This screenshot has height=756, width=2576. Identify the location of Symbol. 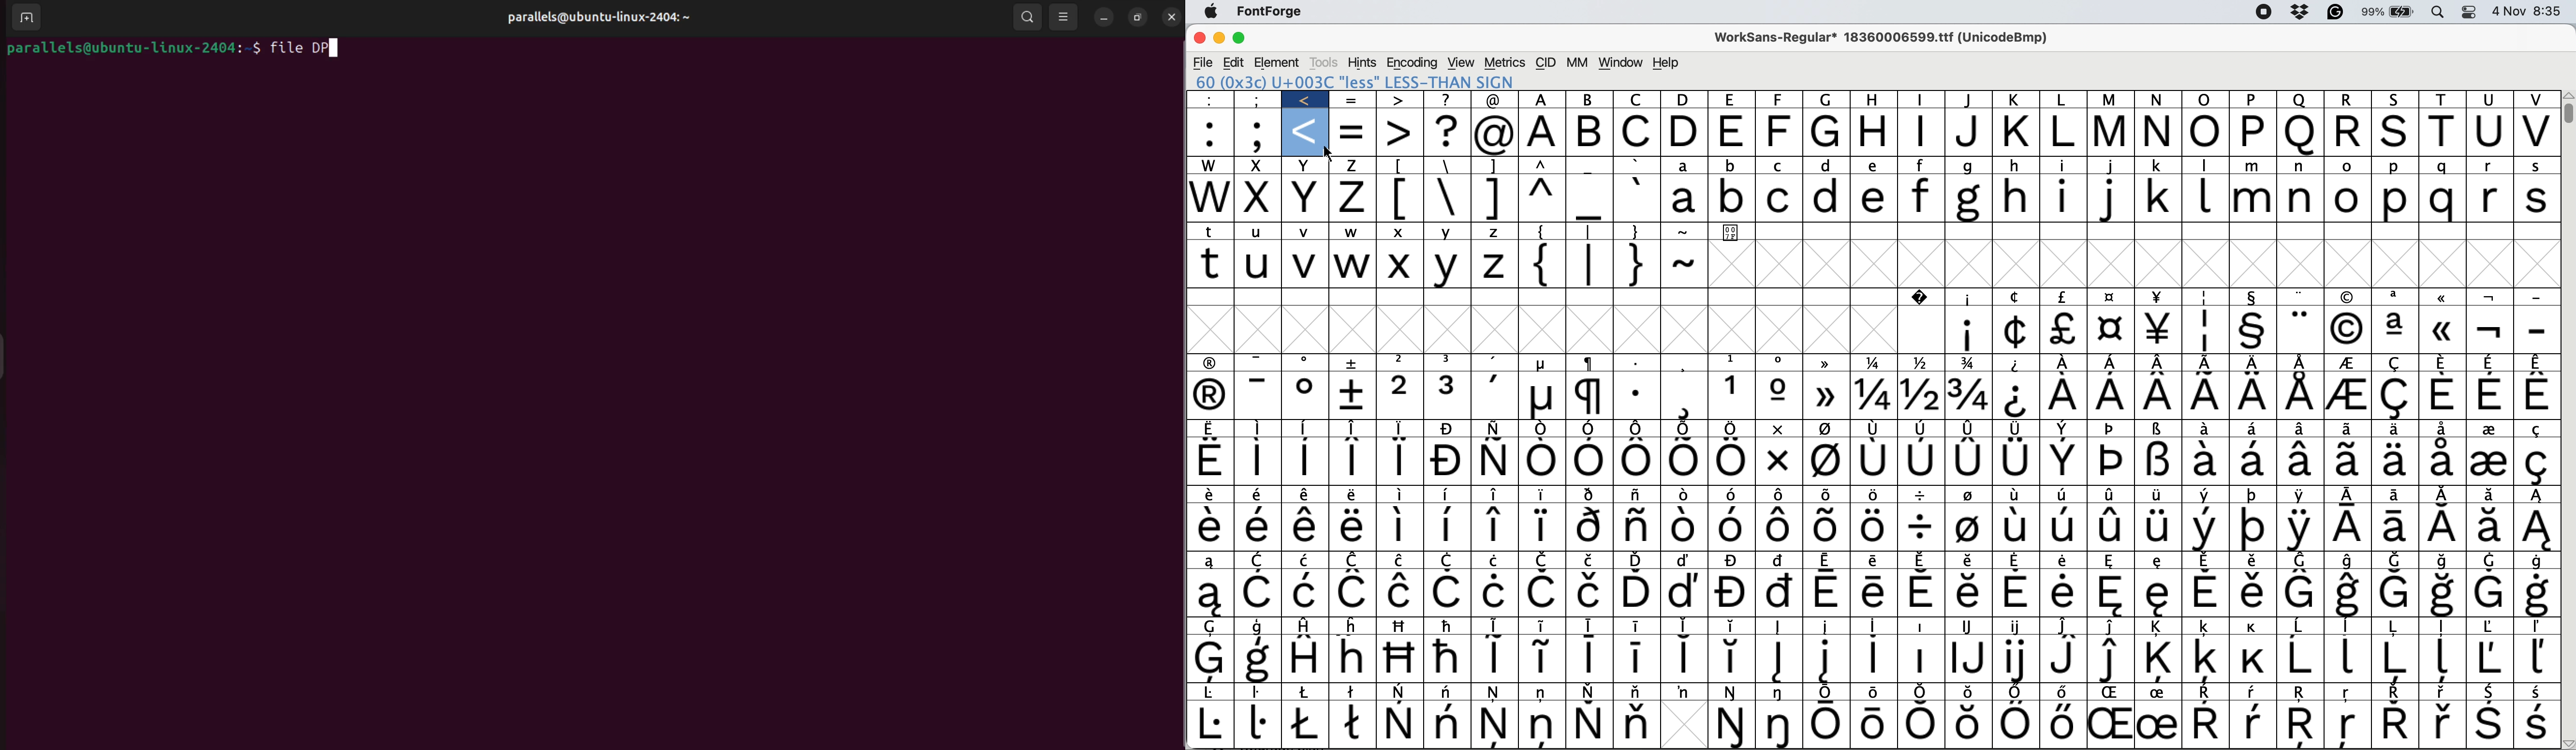
(1920, 495).